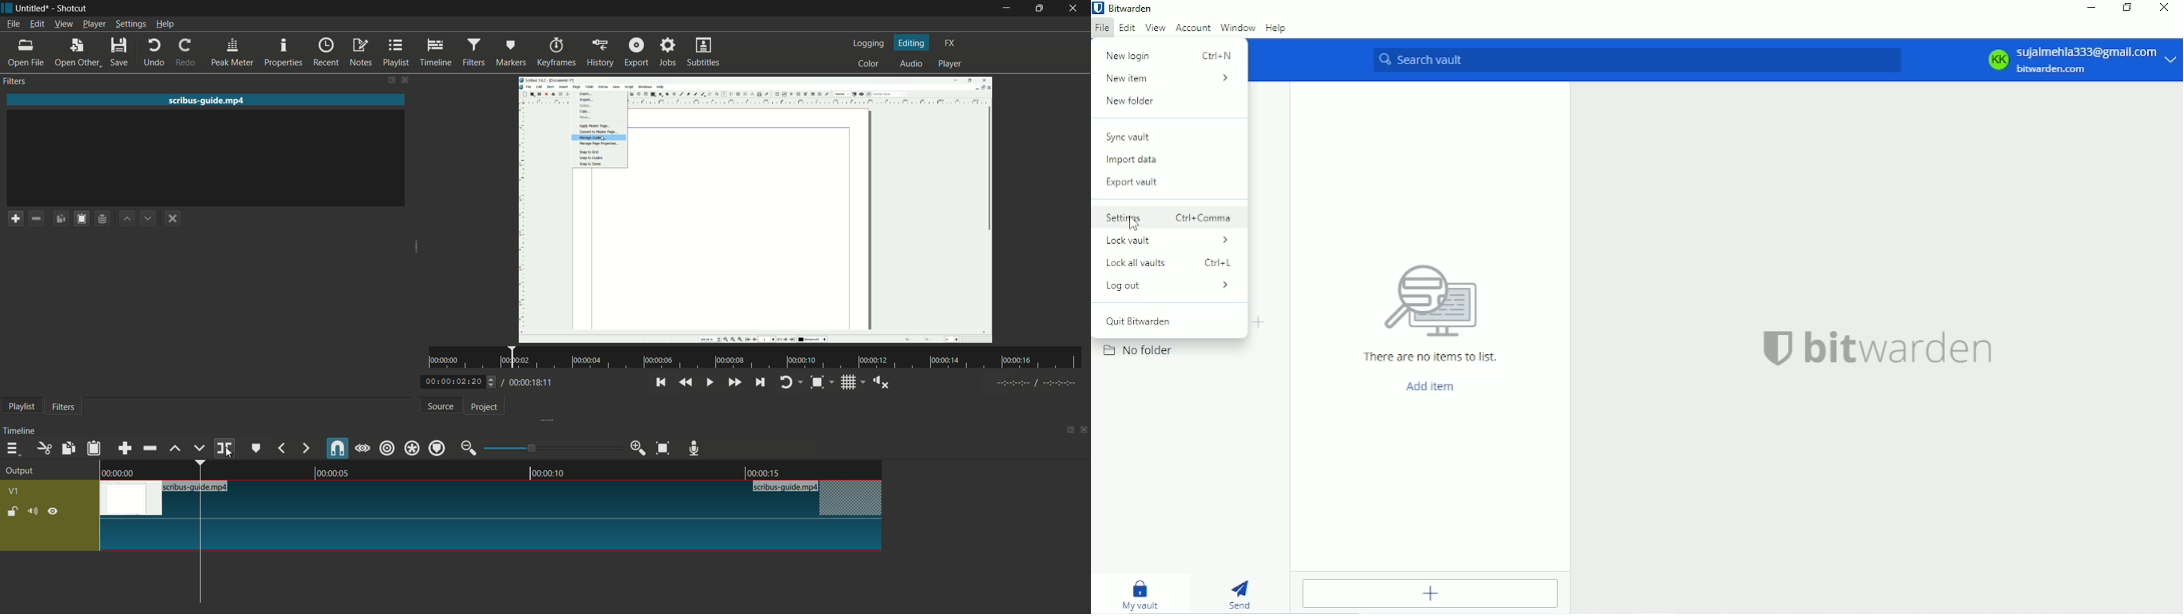 This screenshot has width=2184, height=616. Describe the element at coordinates (93, 450) in the screenshot. I see `paste` at that location.